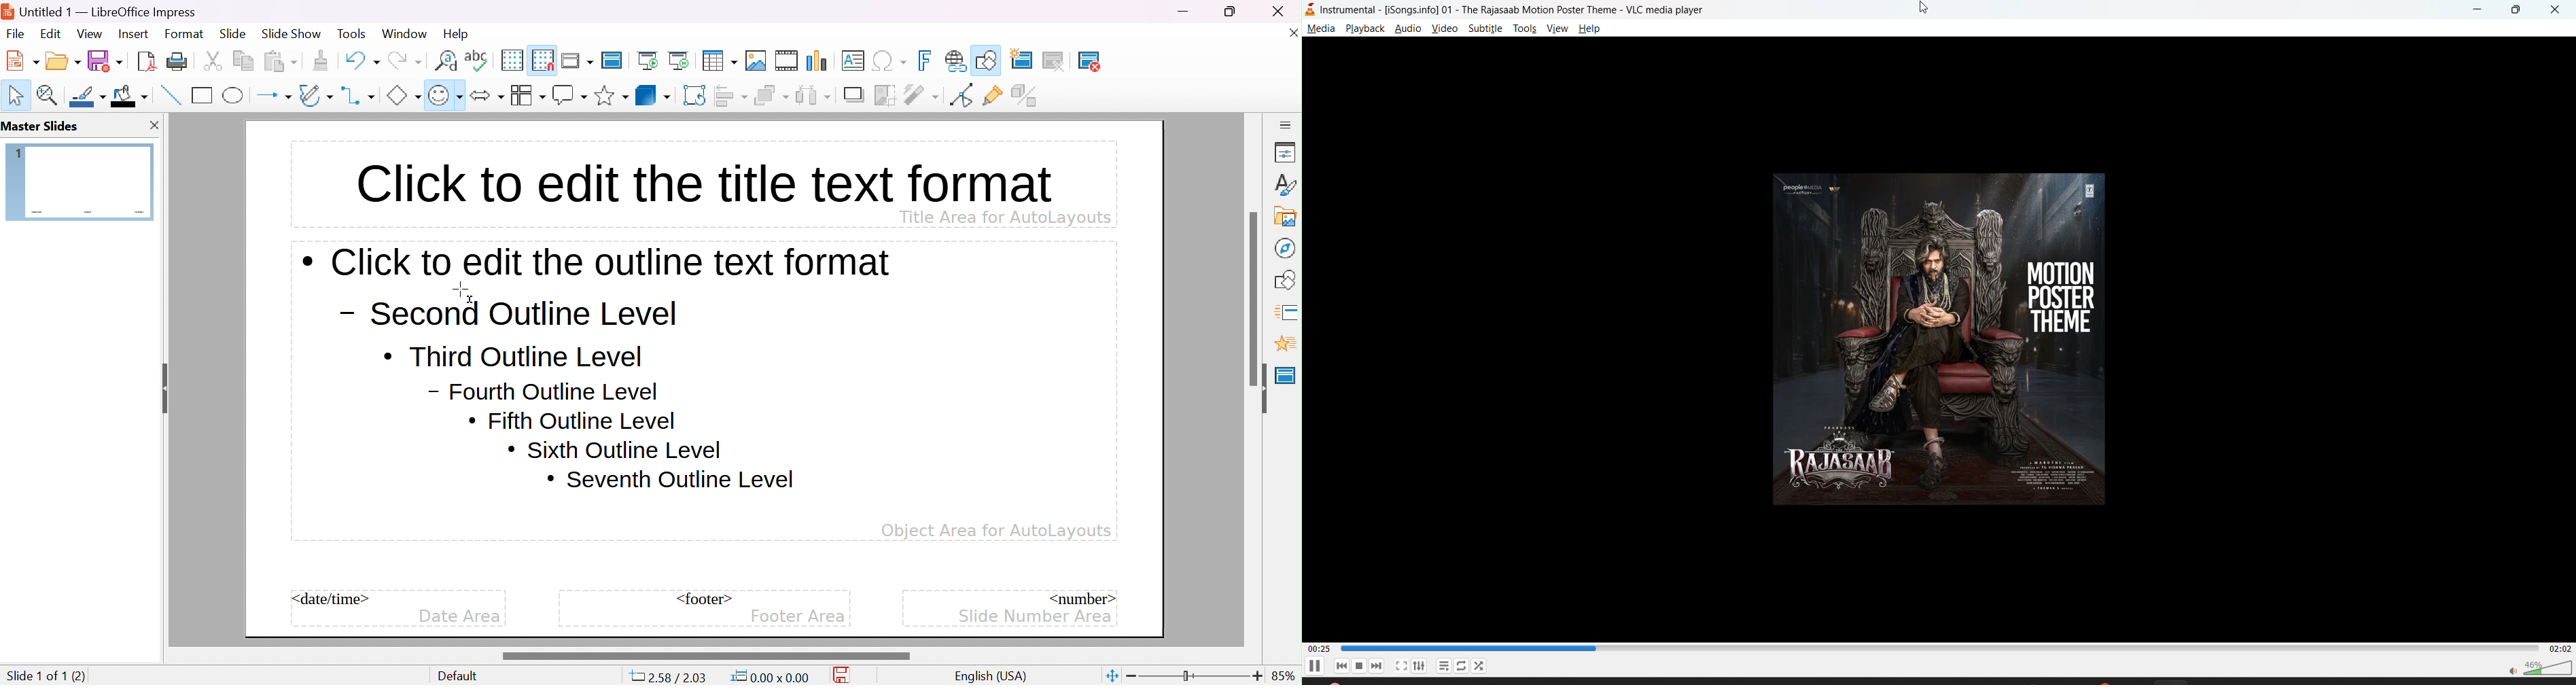  I want to click on show gluepoint functions, so click(993, 96).